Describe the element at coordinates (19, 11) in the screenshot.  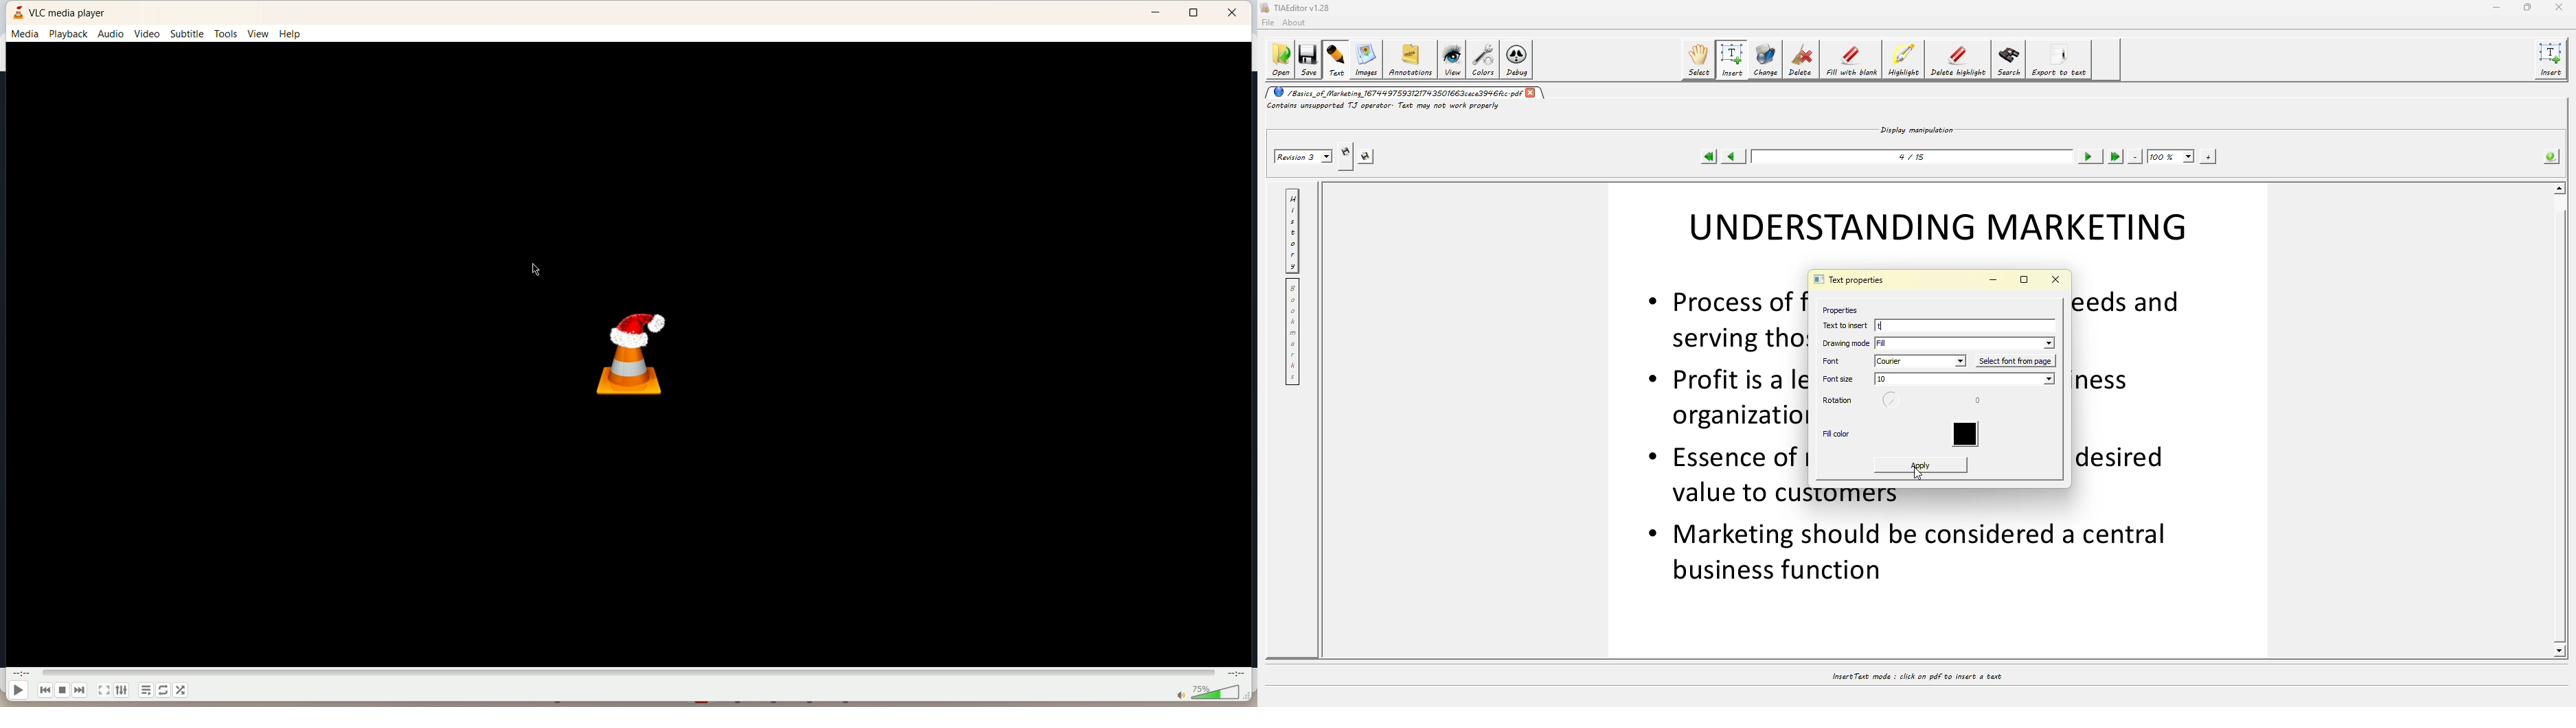
I see `logo` at that location.